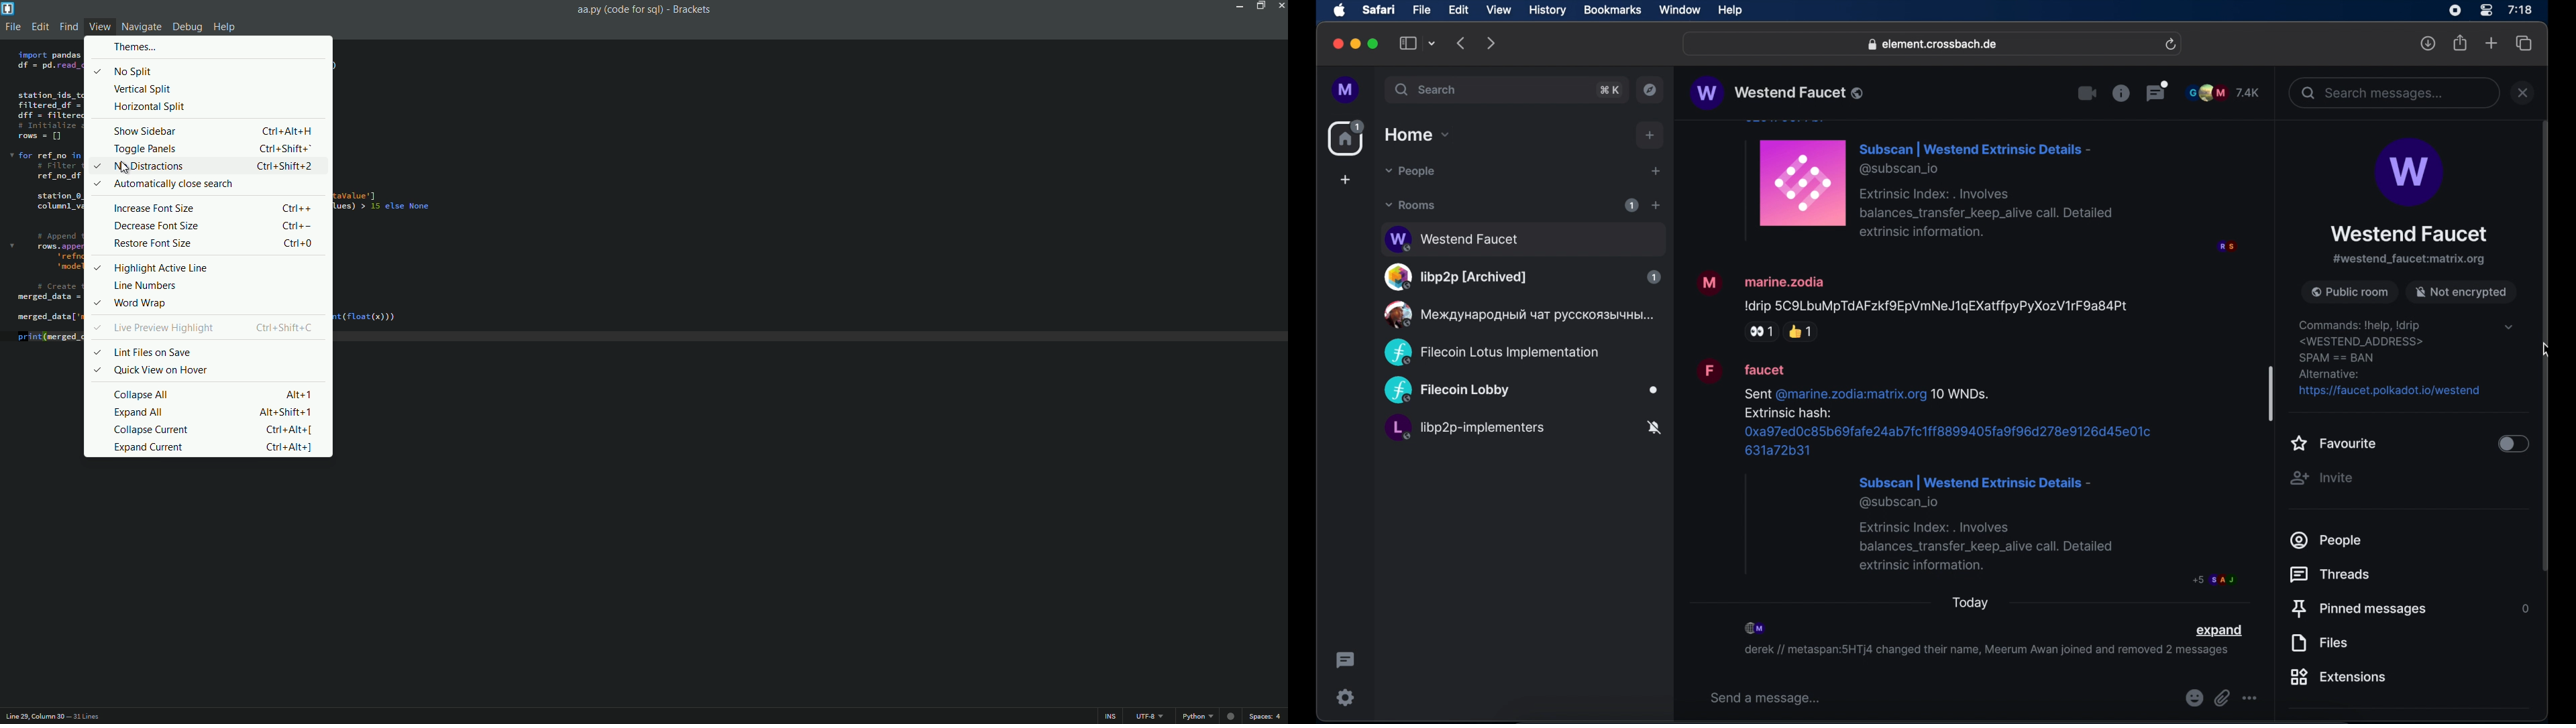 This screenshot has width=2576, height=728. Describe the element at coordinates (2461, 290) in the screenshot. I see `not encrypted` at that location.